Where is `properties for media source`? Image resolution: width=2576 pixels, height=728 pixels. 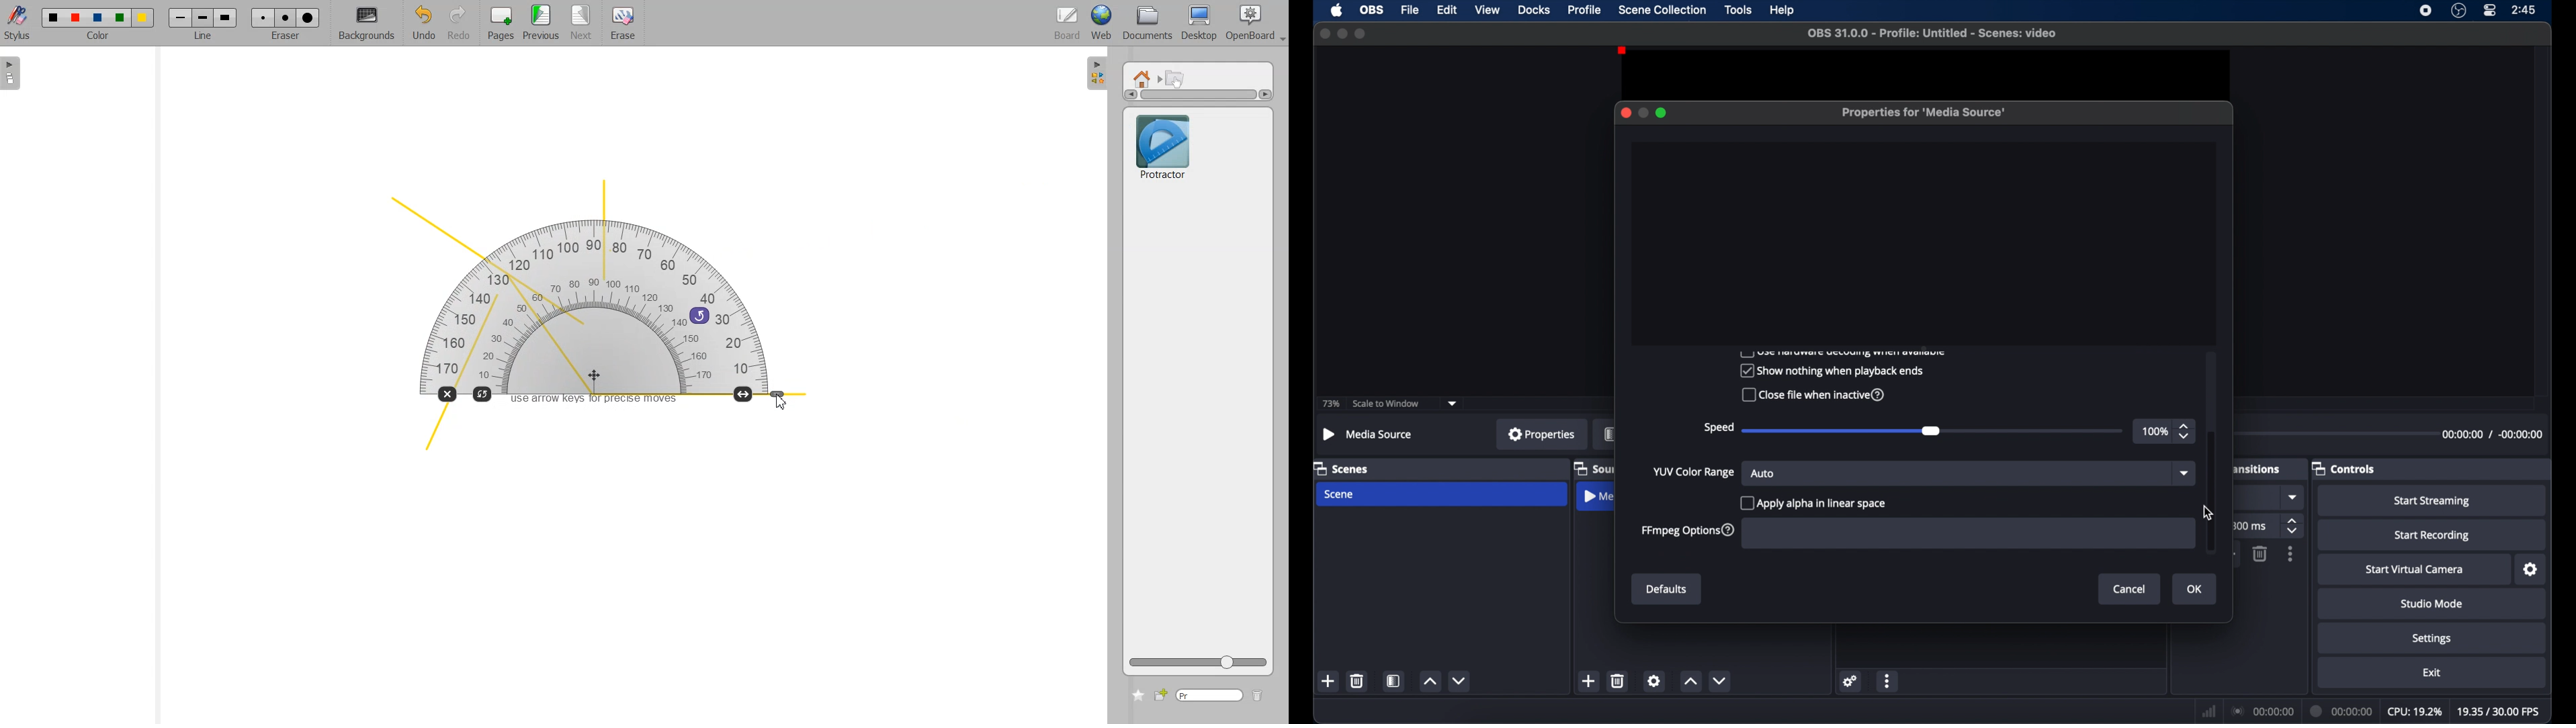
properties for media source is located at coordinates (1925, 113).